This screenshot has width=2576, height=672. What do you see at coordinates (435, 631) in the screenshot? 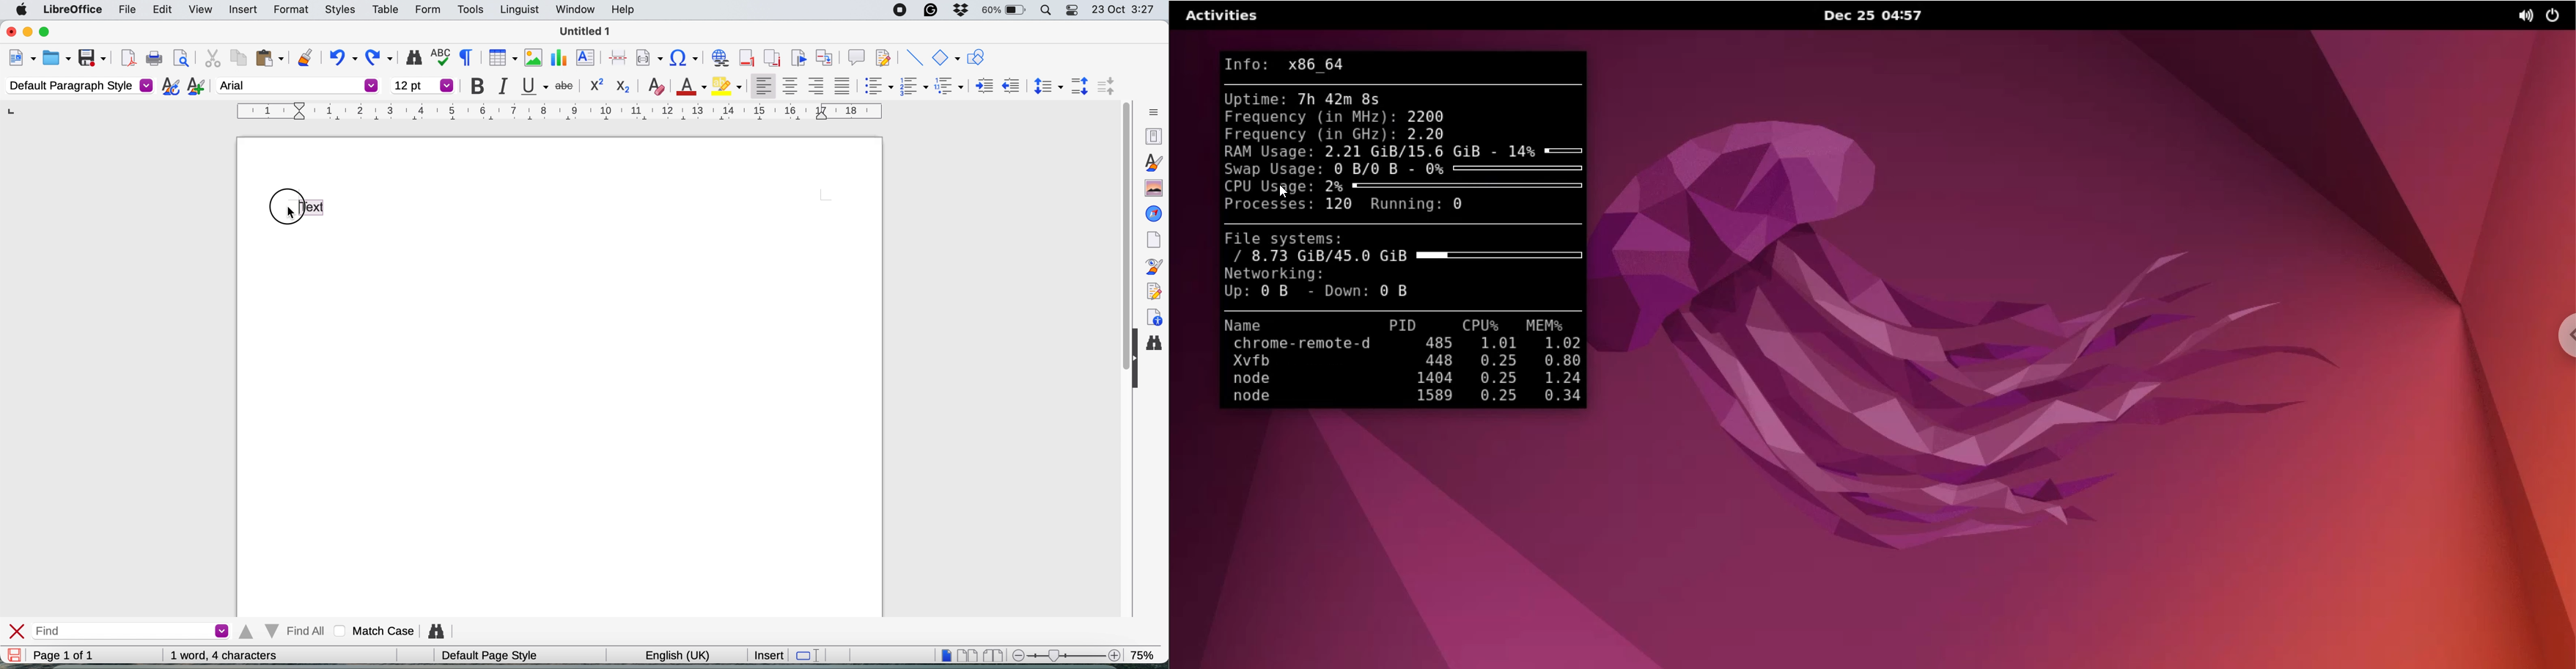
I see `find and replce` at bounding box center [435, 631].